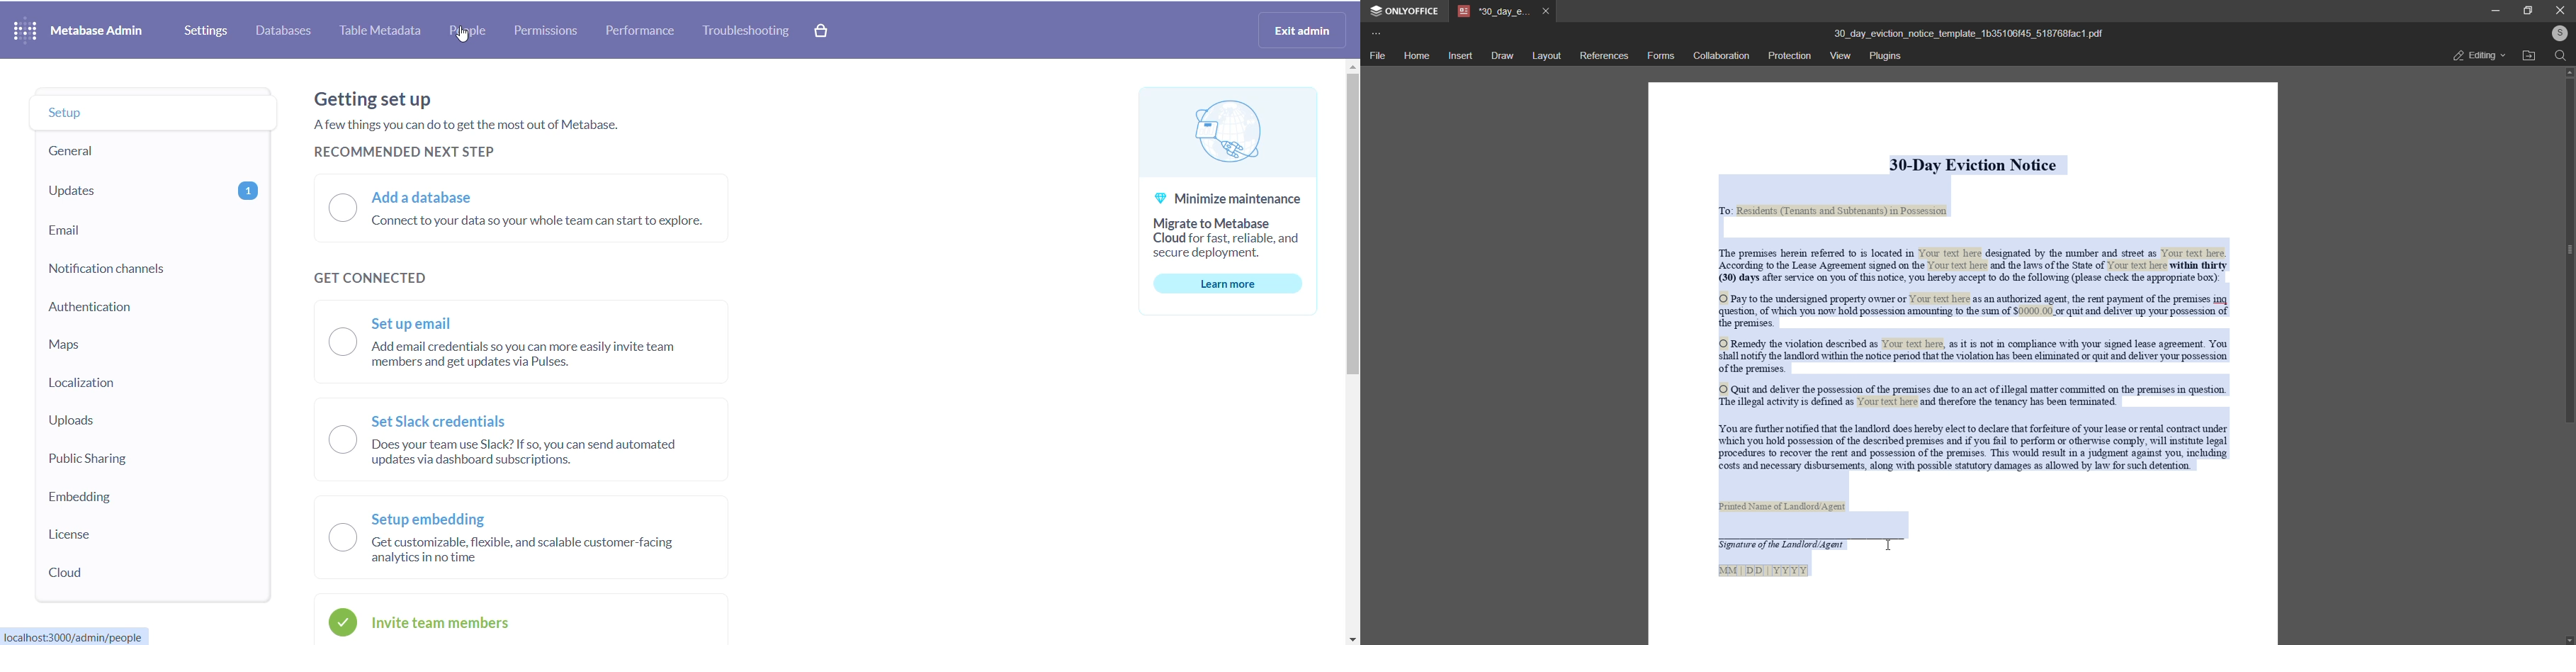 The height and width of the screenshot is (672, 2576). I want to click on Text cursor, so click(1892, 548).